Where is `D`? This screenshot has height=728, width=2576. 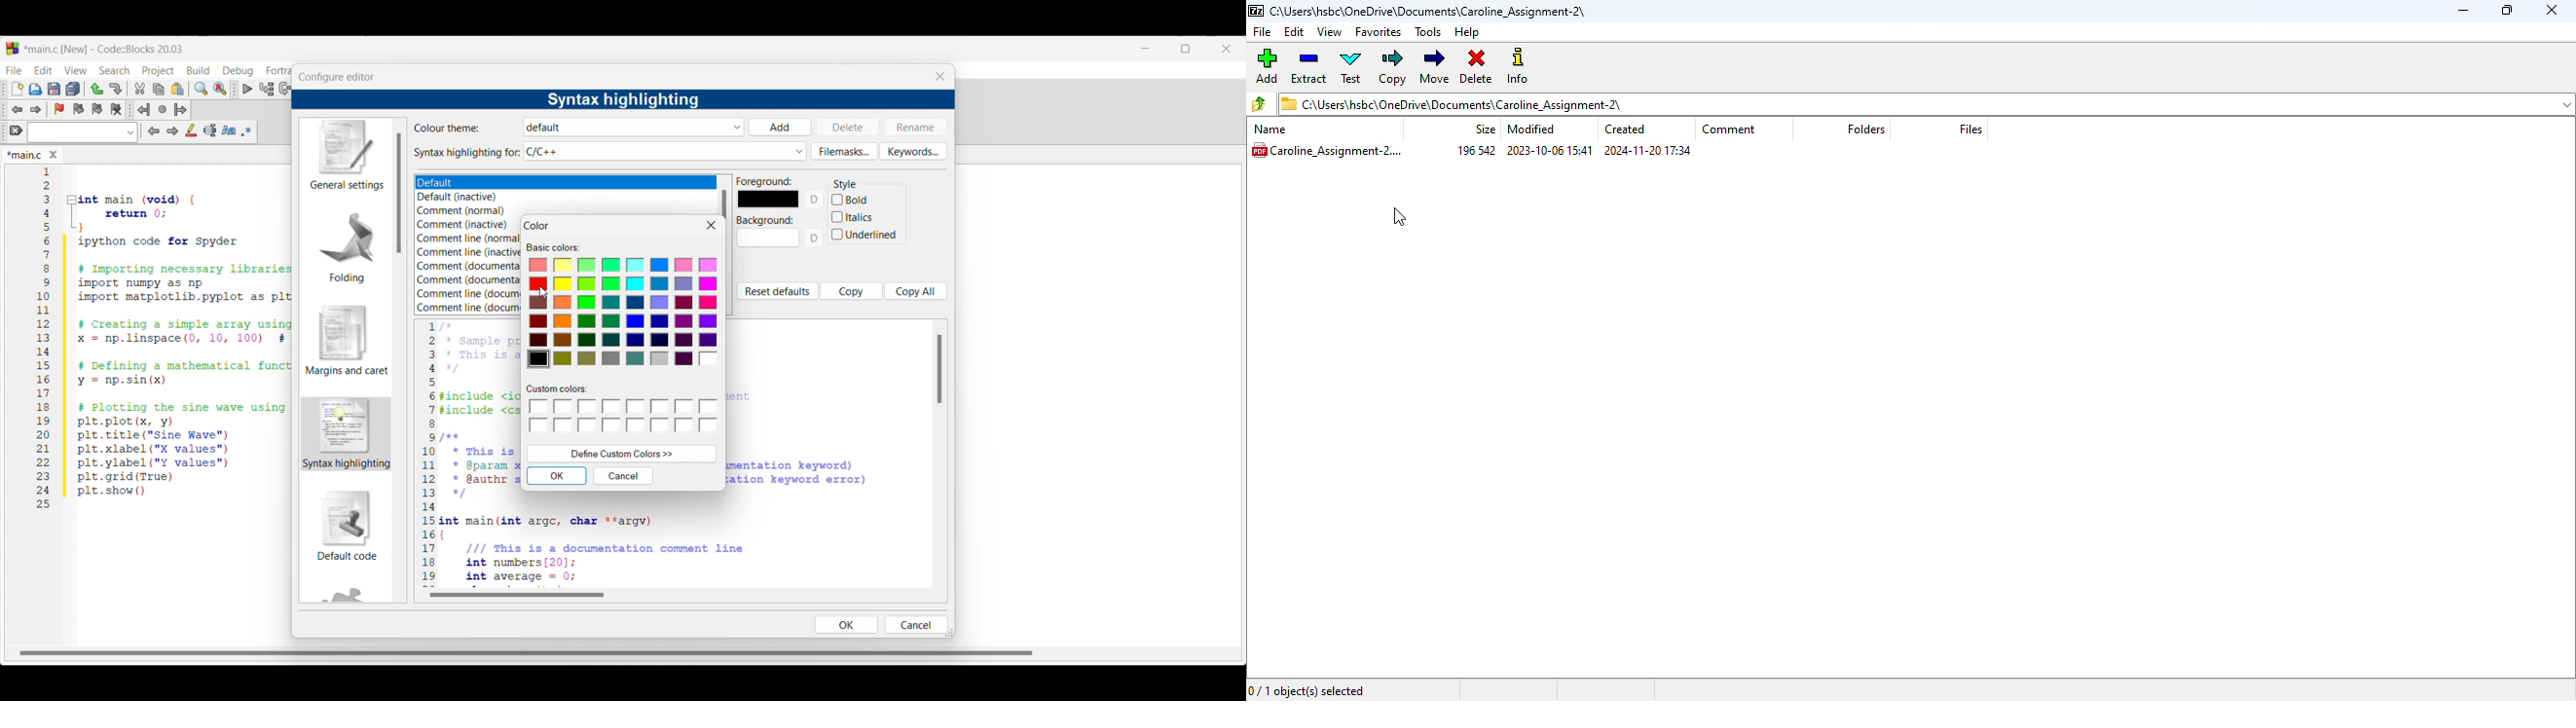
D is located at coordinates (816, 241).